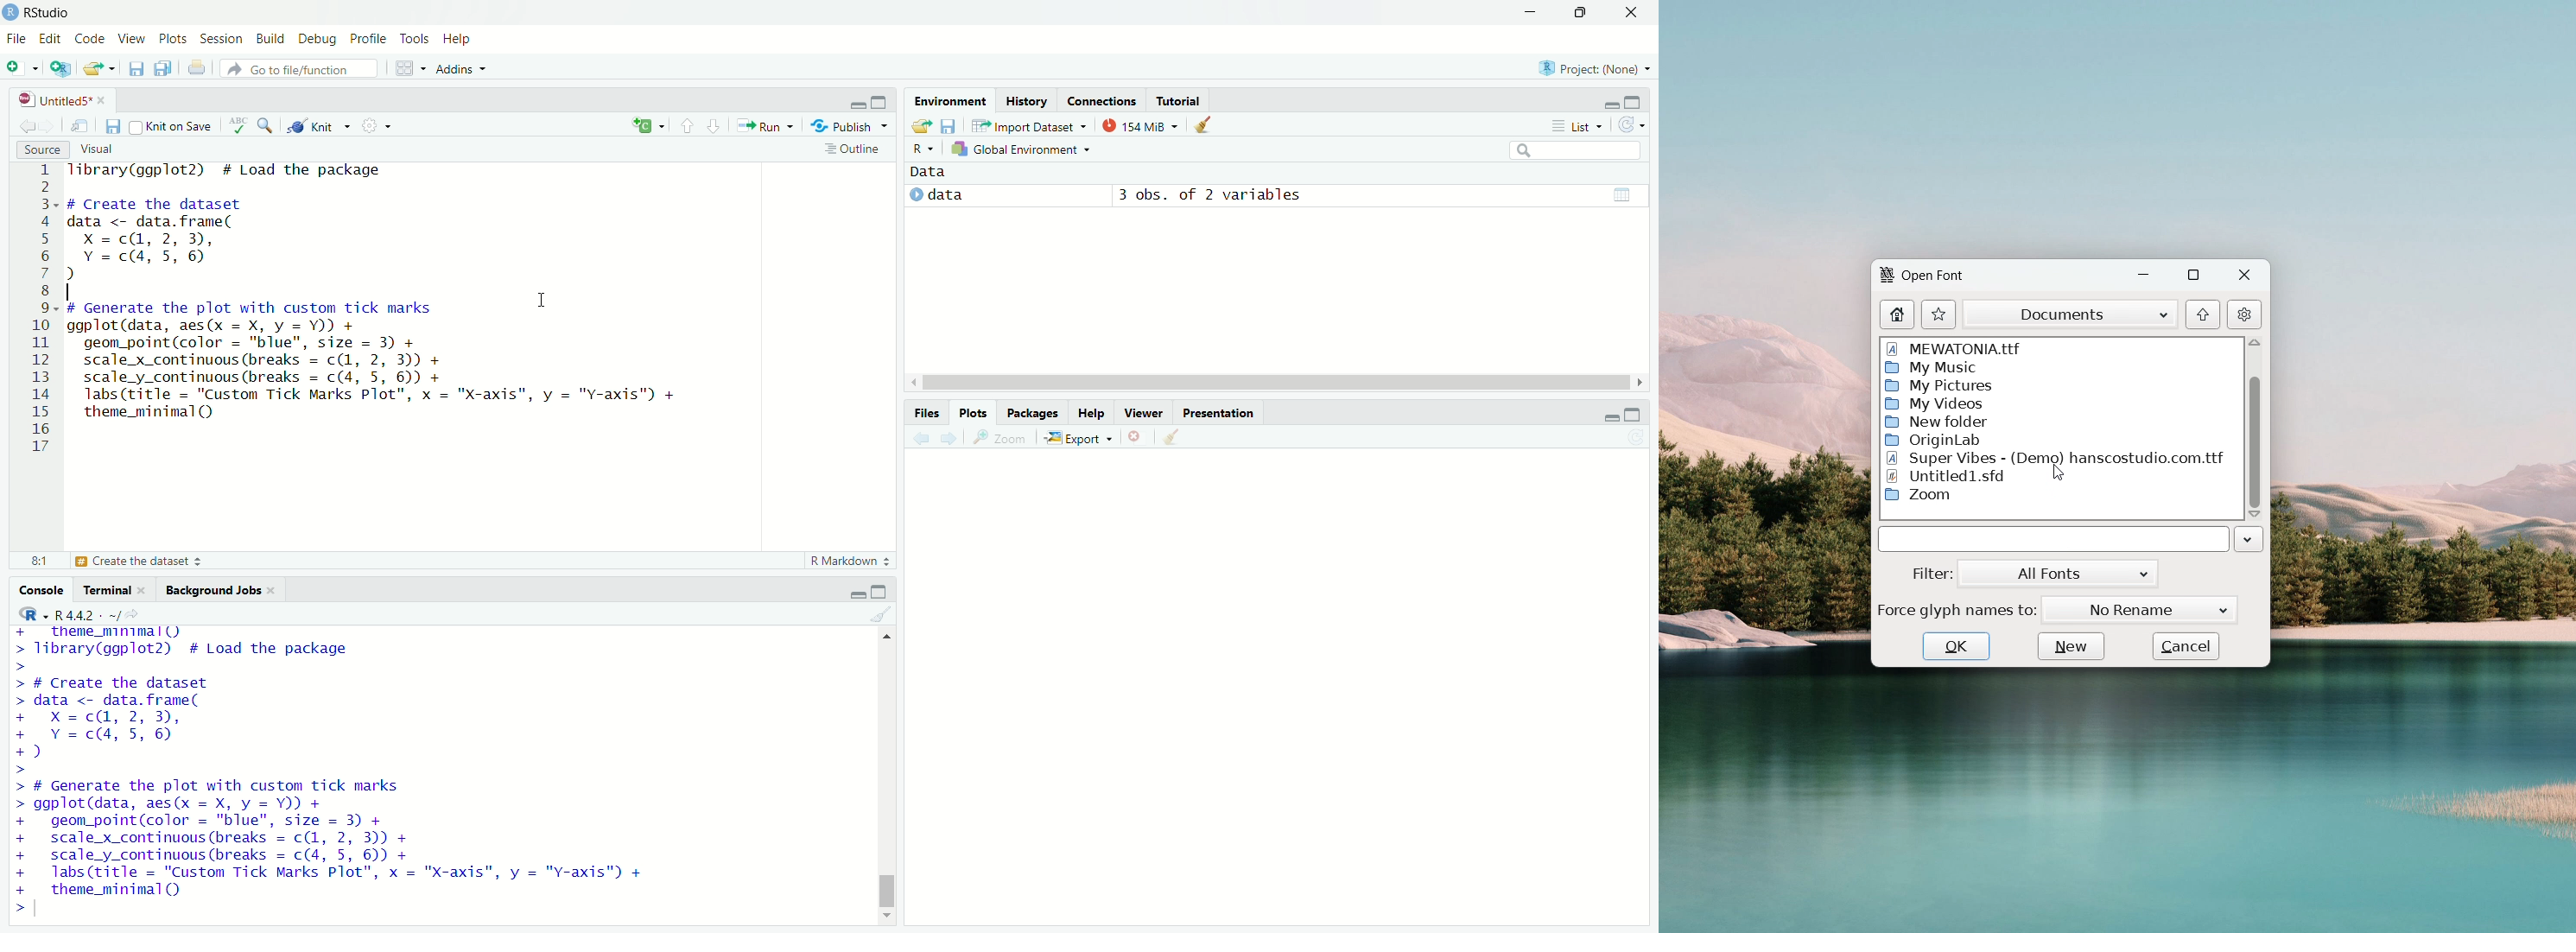 The image size is (2576, 952). What do you see at coordinates (1577, 125) in the screenshot?
I see `list` at bounding box center [1577, 125].